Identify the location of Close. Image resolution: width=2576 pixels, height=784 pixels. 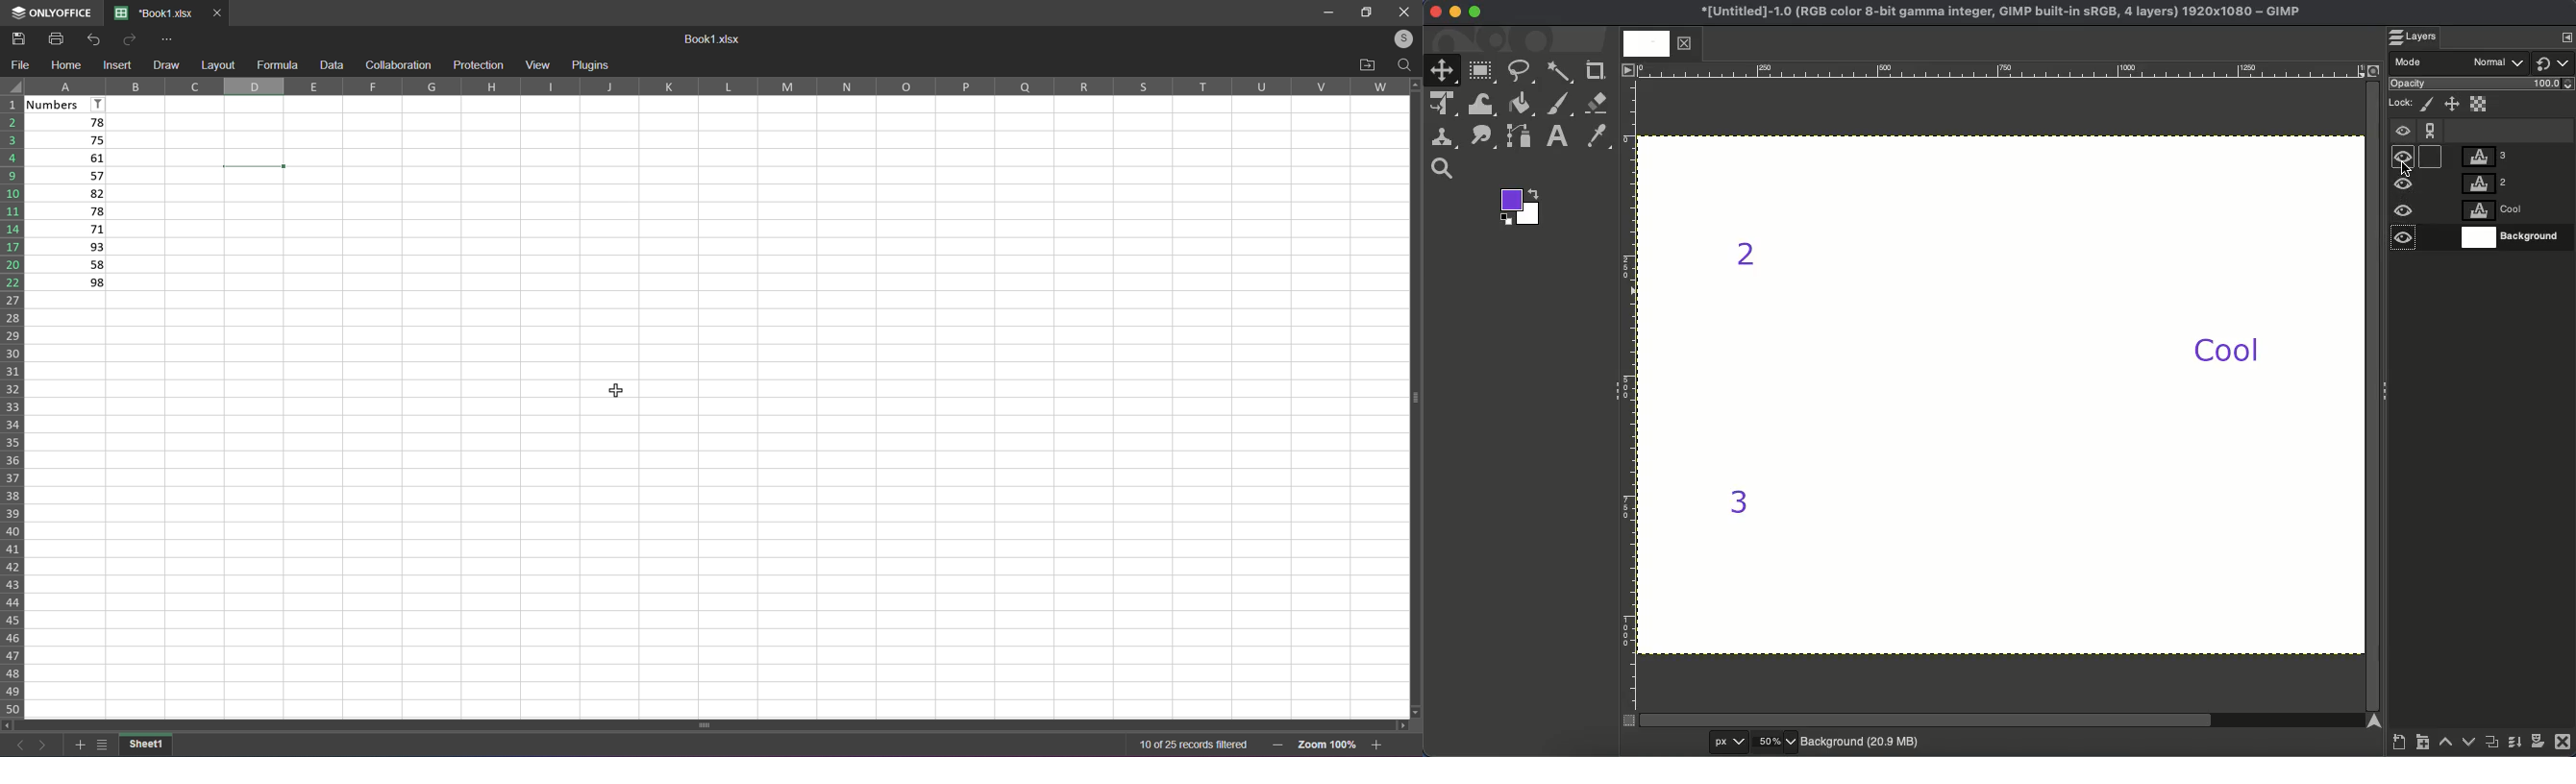
(1433, 12).